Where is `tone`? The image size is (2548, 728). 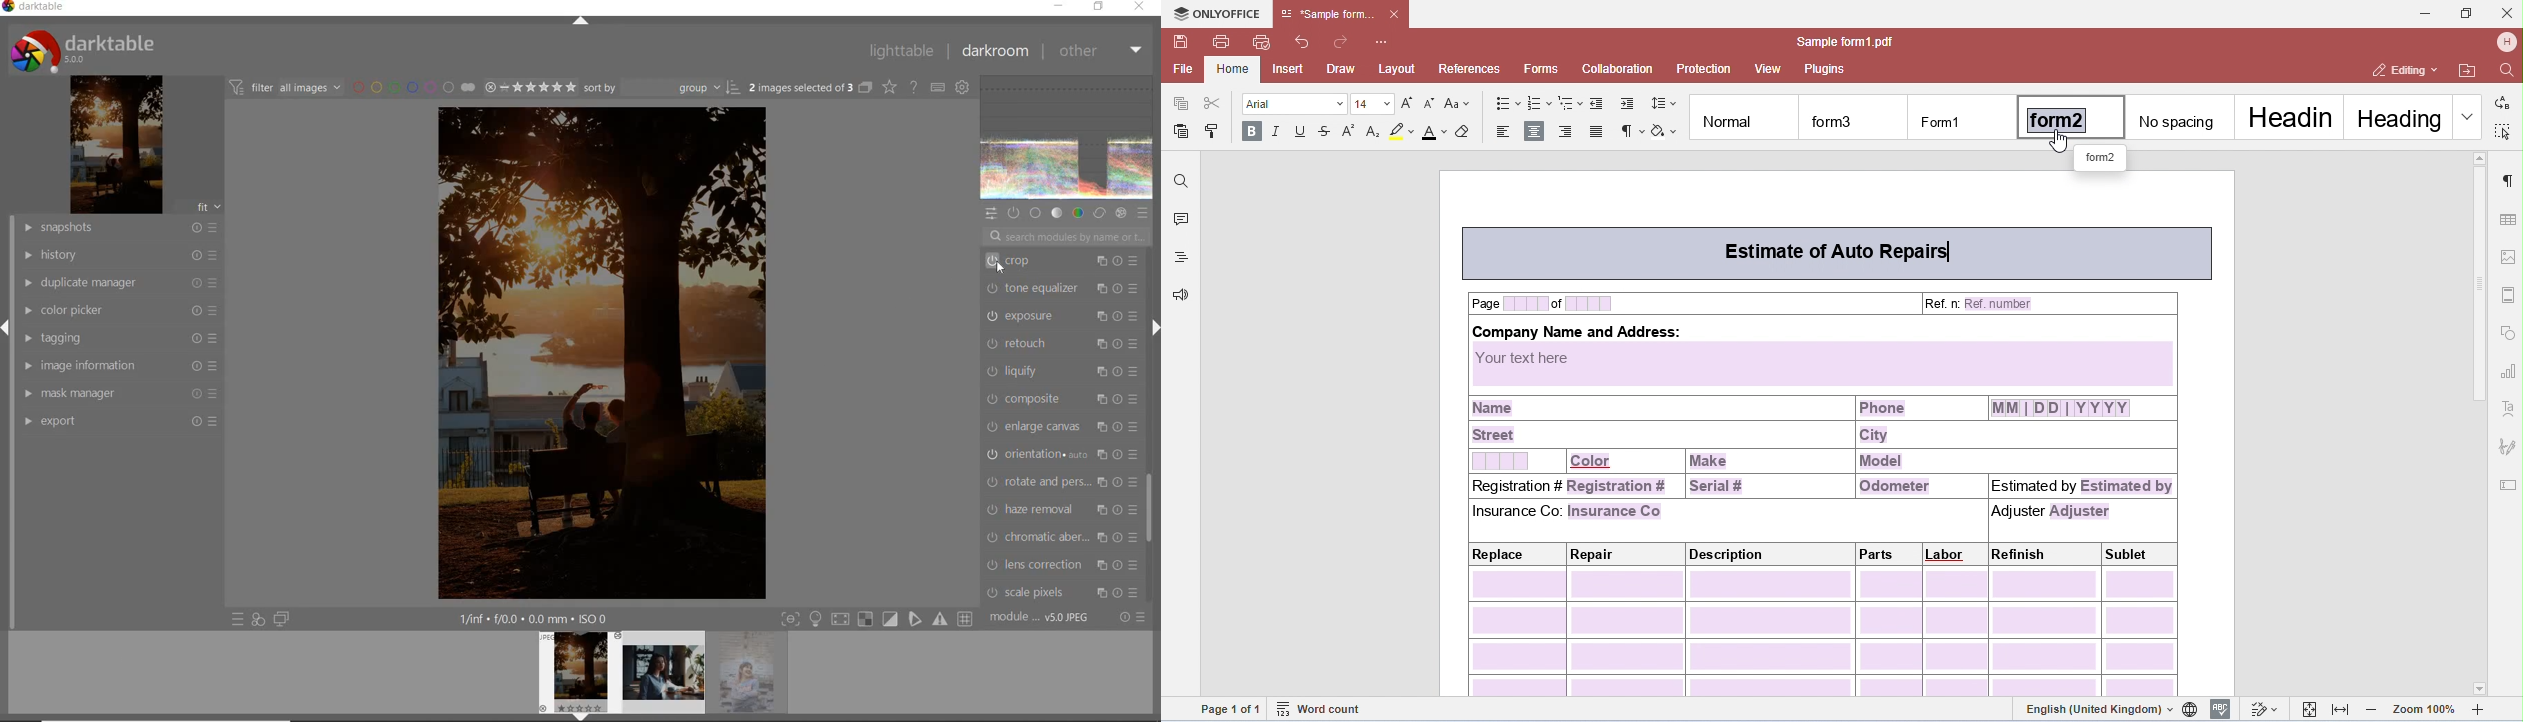
tone is located at coordinates (1058, 213).